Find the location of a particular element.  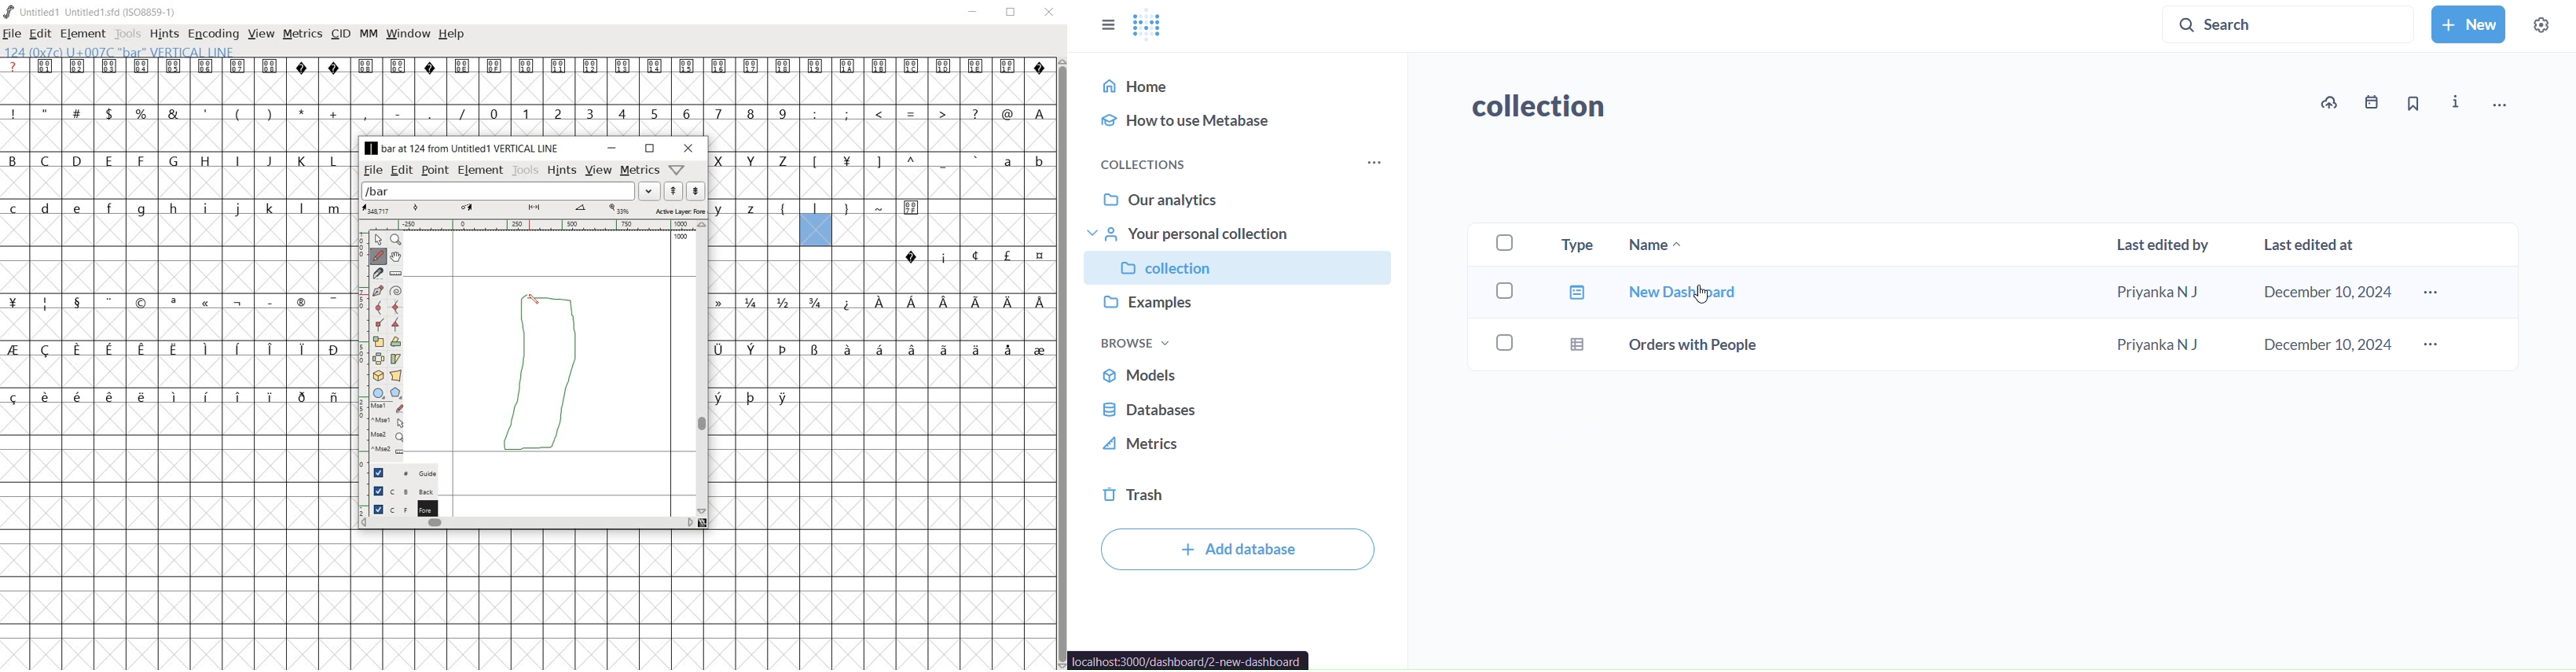

add a curve point always either horizontal or vertical is located at coordinates (394, 306).